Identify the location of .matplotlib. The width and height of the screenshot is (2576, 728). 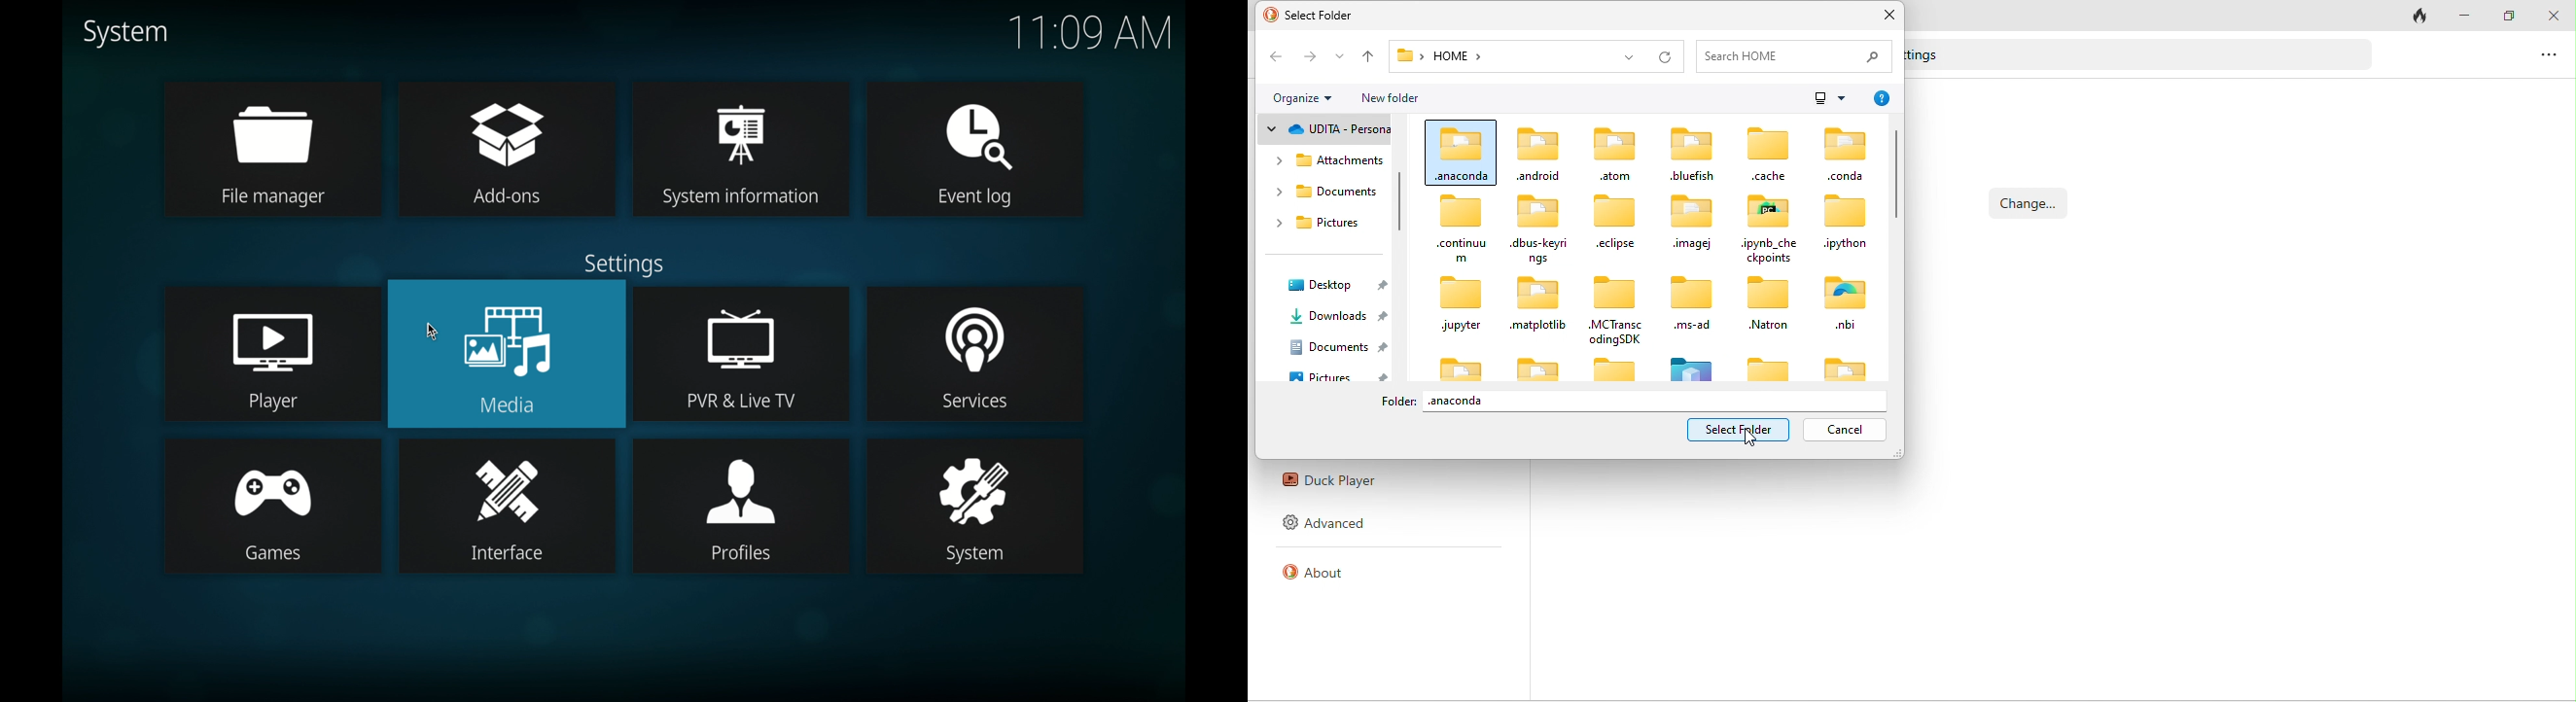
(1537, 304).